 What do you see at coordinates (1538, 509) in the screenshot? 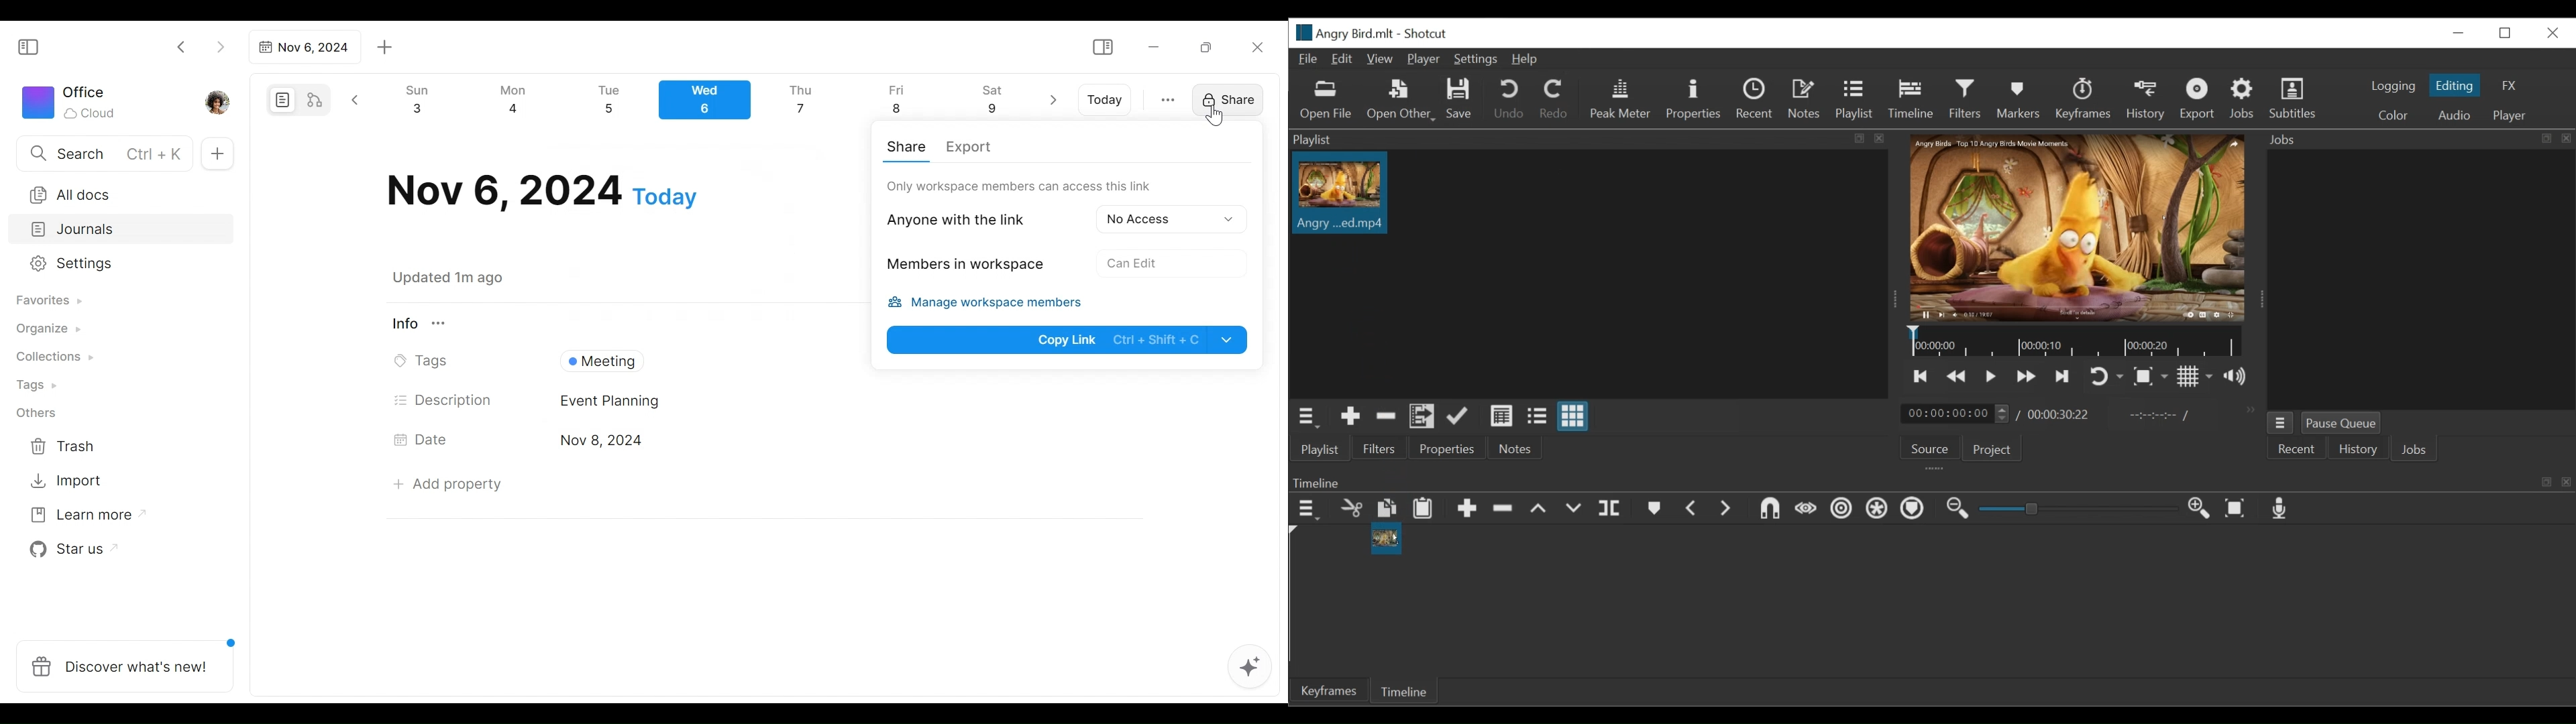
I see `lift` at bounding box center [1538, 509].